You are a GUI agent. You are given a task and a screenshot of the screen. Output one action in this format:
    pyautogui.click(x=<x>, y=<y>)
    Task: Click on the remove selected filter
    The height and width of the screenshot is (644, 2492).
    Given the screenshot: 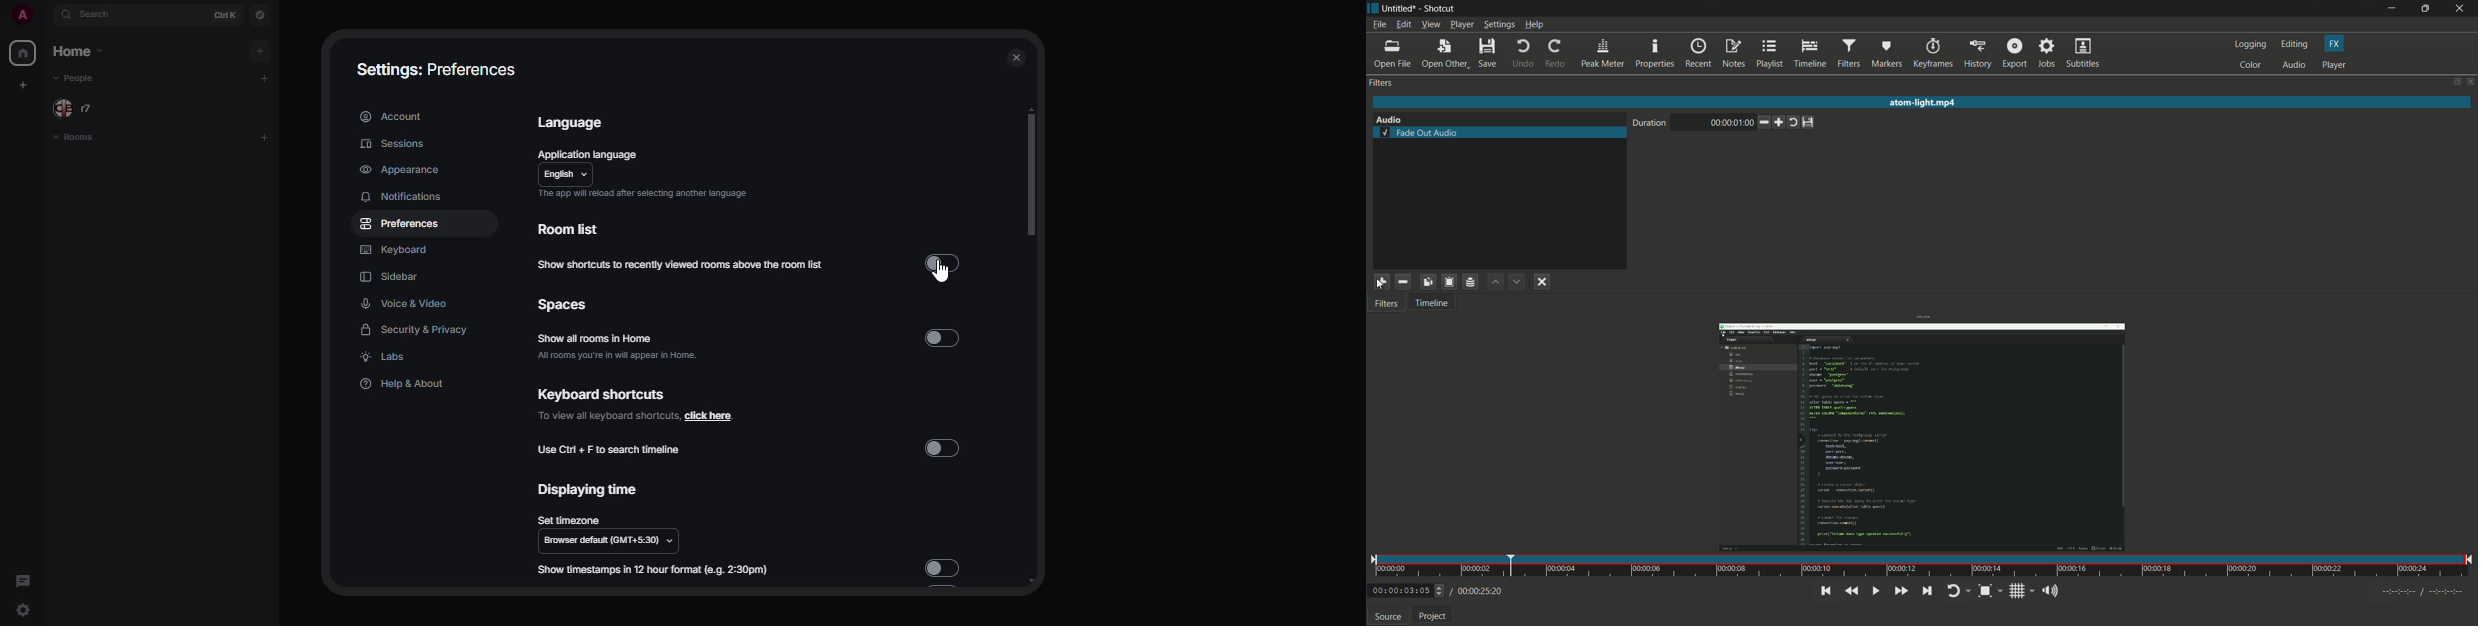 What is the action you would take?
    pyautogui.click(x=1404, y=282)
    